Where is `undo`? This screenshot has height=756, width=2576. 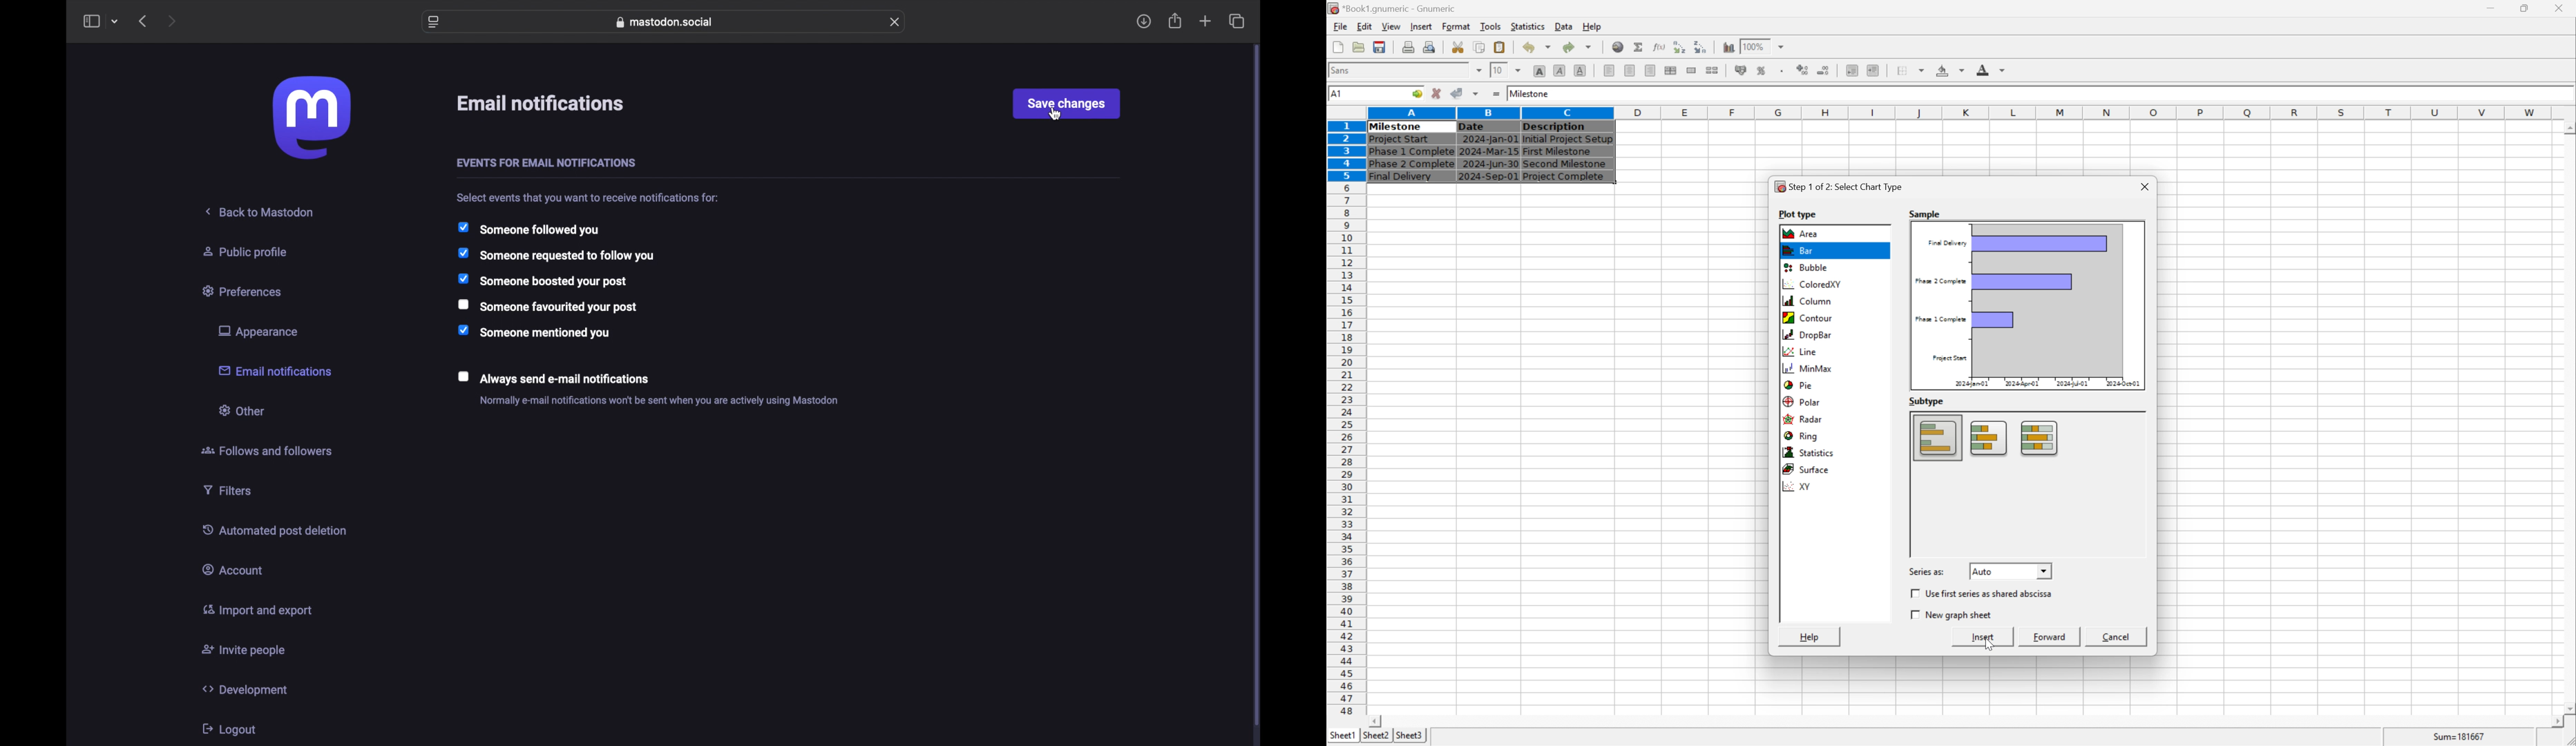
undo is located at coordinates (1540, 48).